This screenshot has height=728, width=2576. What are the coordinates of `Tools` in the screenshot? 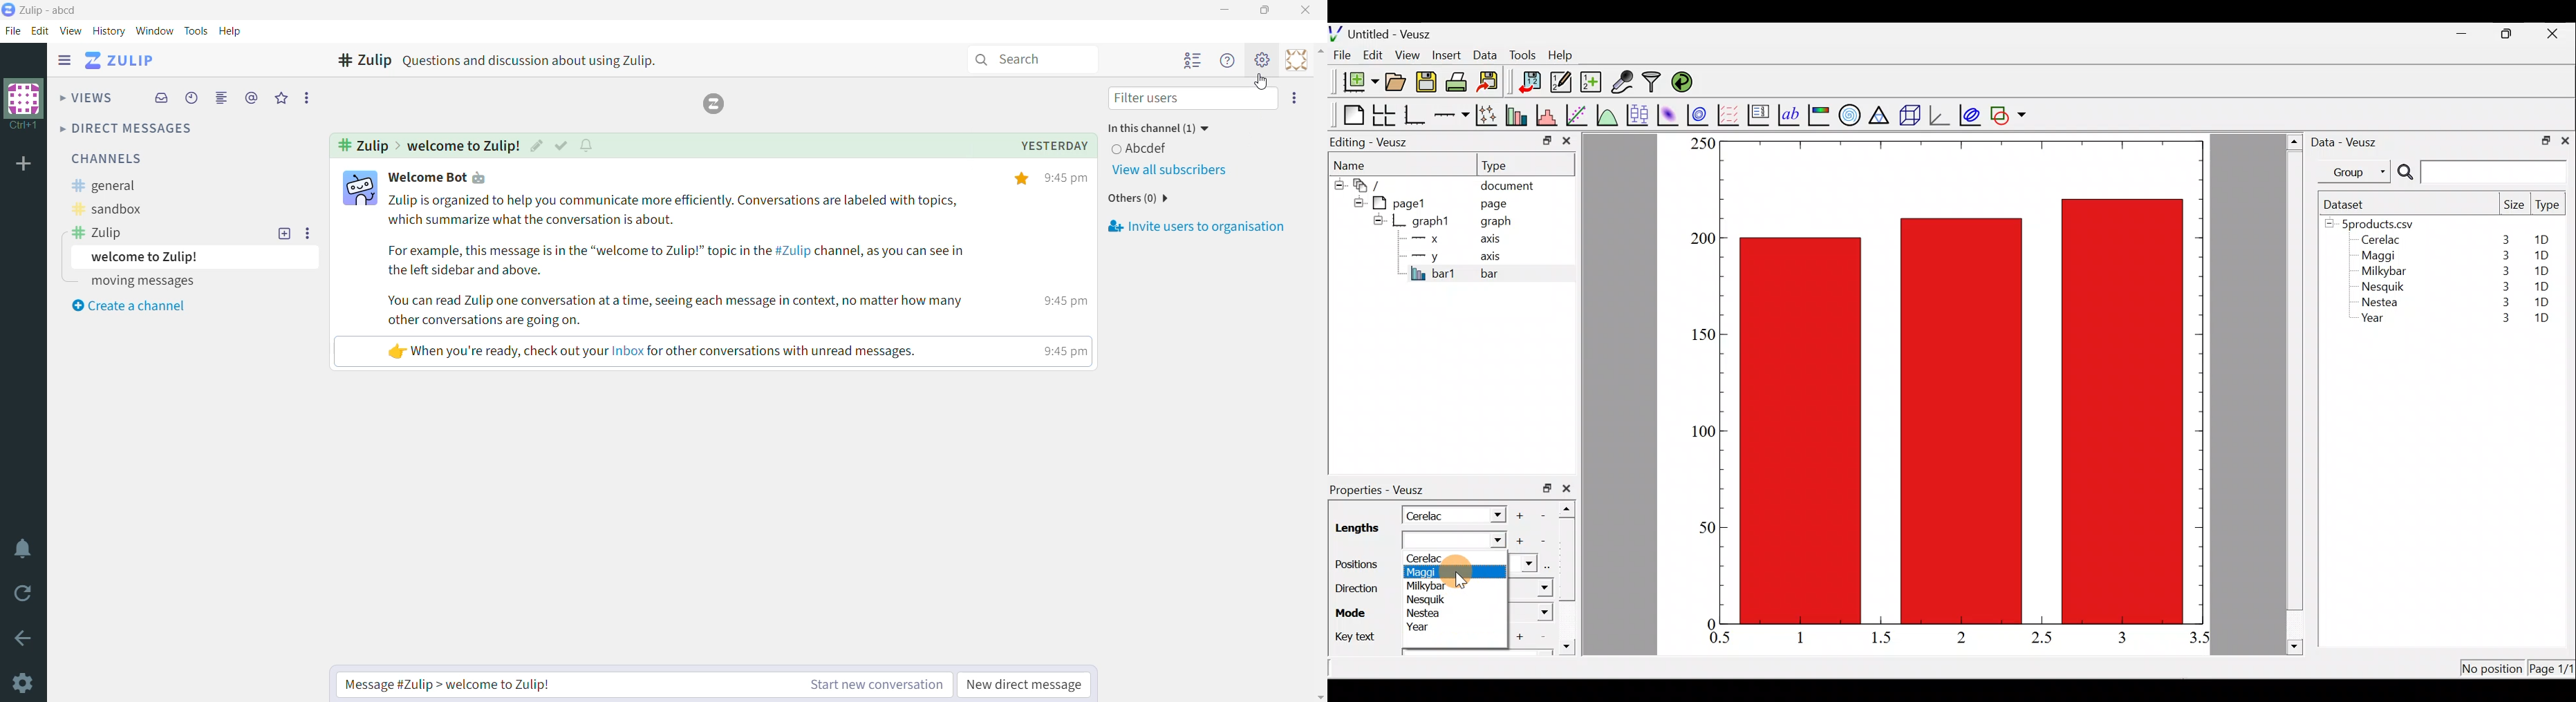 It's located at (1522, 54).